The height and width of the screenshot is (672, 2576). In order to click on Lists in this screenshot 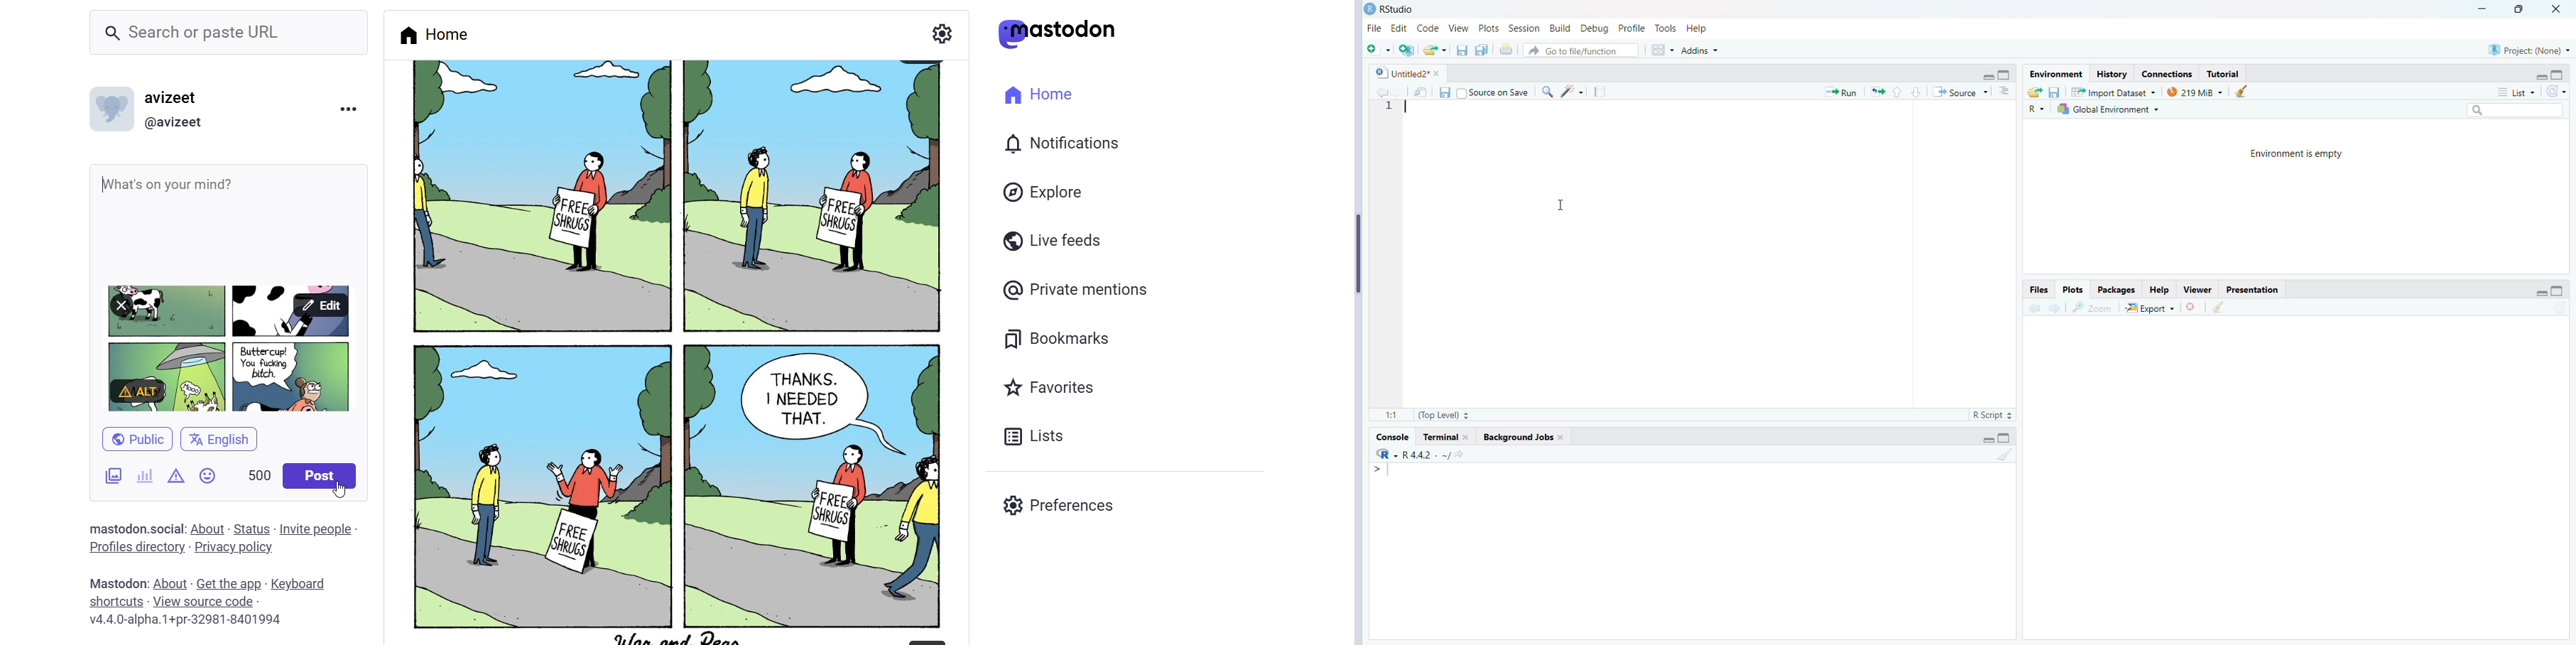, I will do `click(1037, 433)`.